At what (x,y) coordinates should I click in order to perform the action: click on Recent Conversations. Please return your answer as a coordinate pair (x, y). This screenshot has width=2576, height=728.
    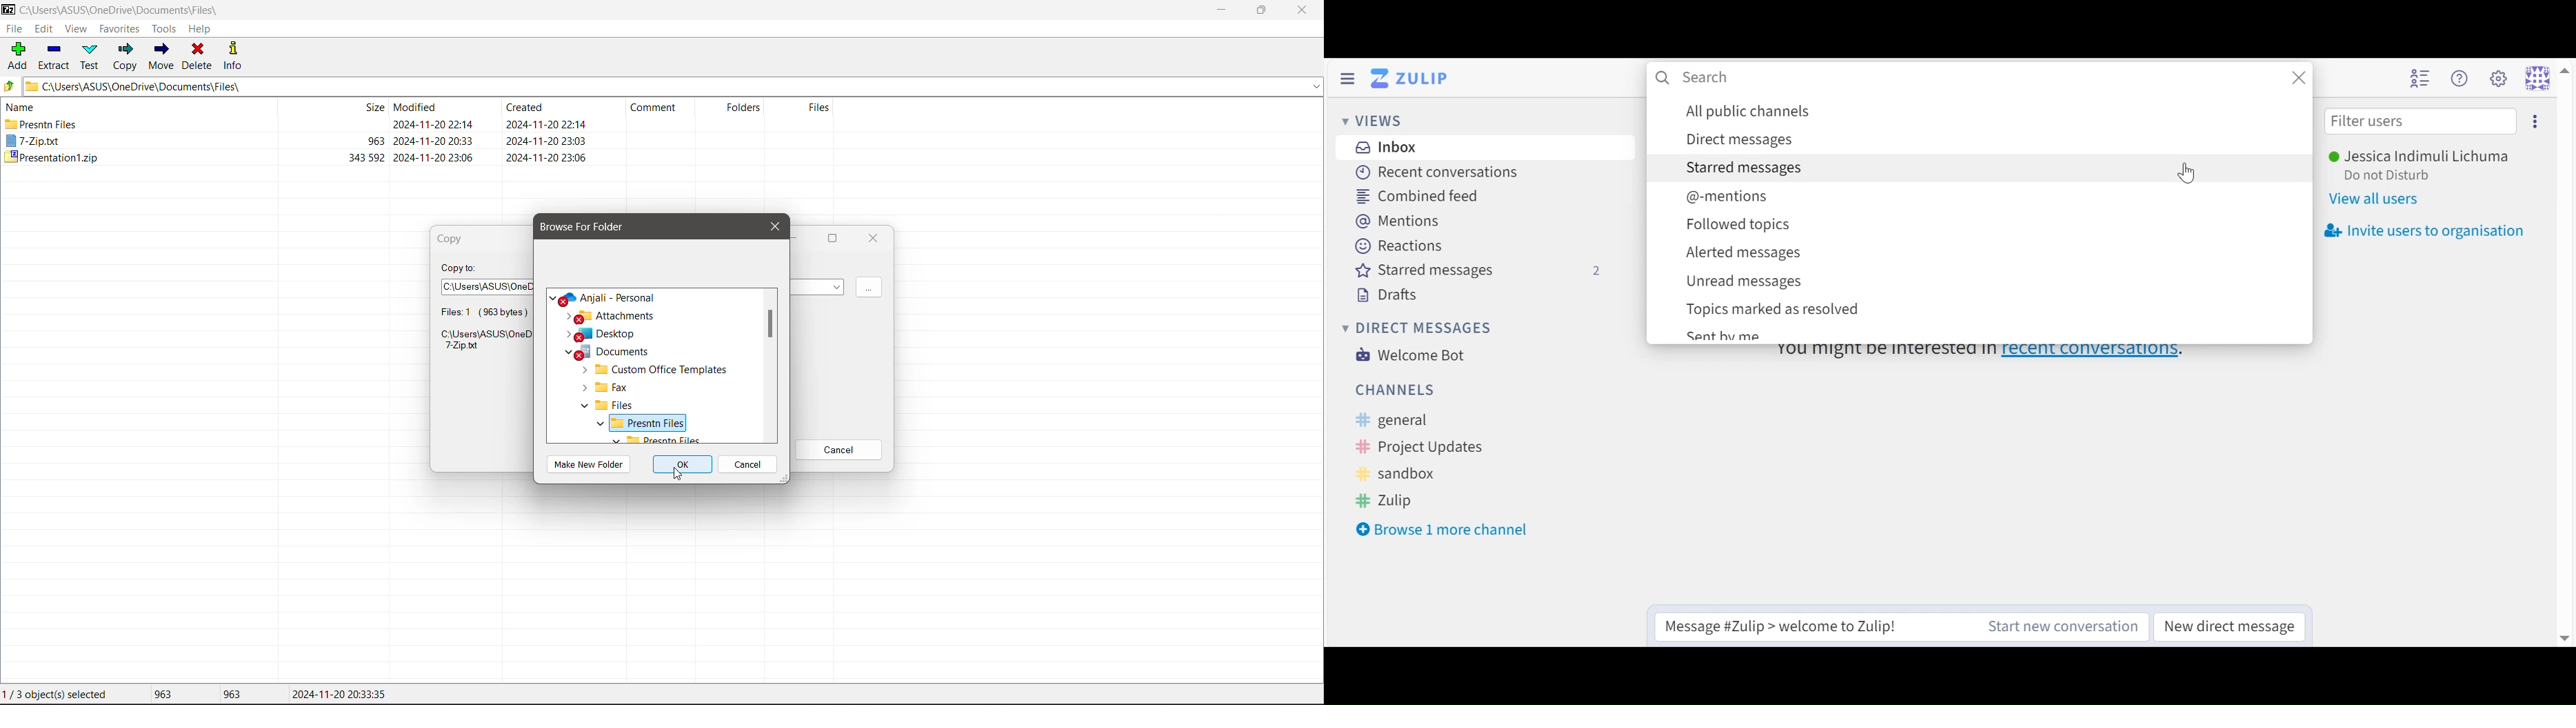
    Looking at the image, I should click on (1436, 172).